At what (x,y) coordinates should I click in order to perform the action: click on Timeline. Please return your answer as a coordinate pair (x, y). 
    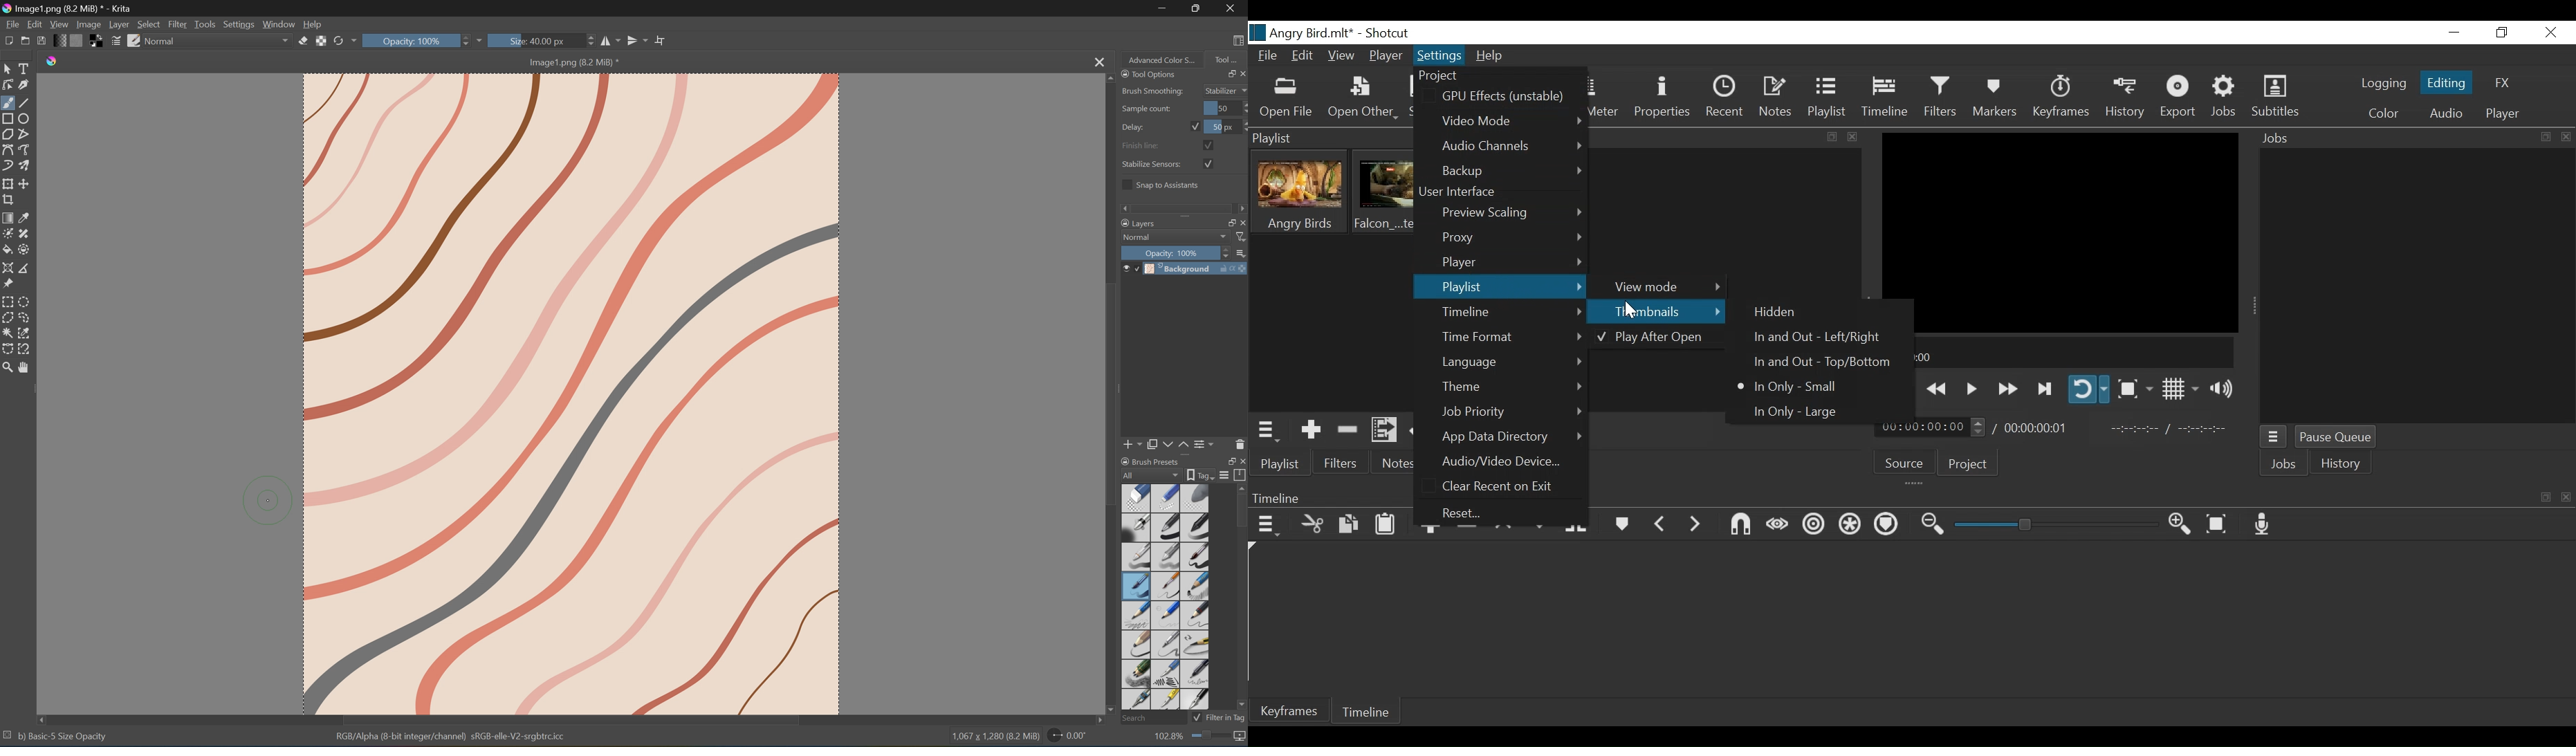
    Looking at the image, I should click on (1884, 99).